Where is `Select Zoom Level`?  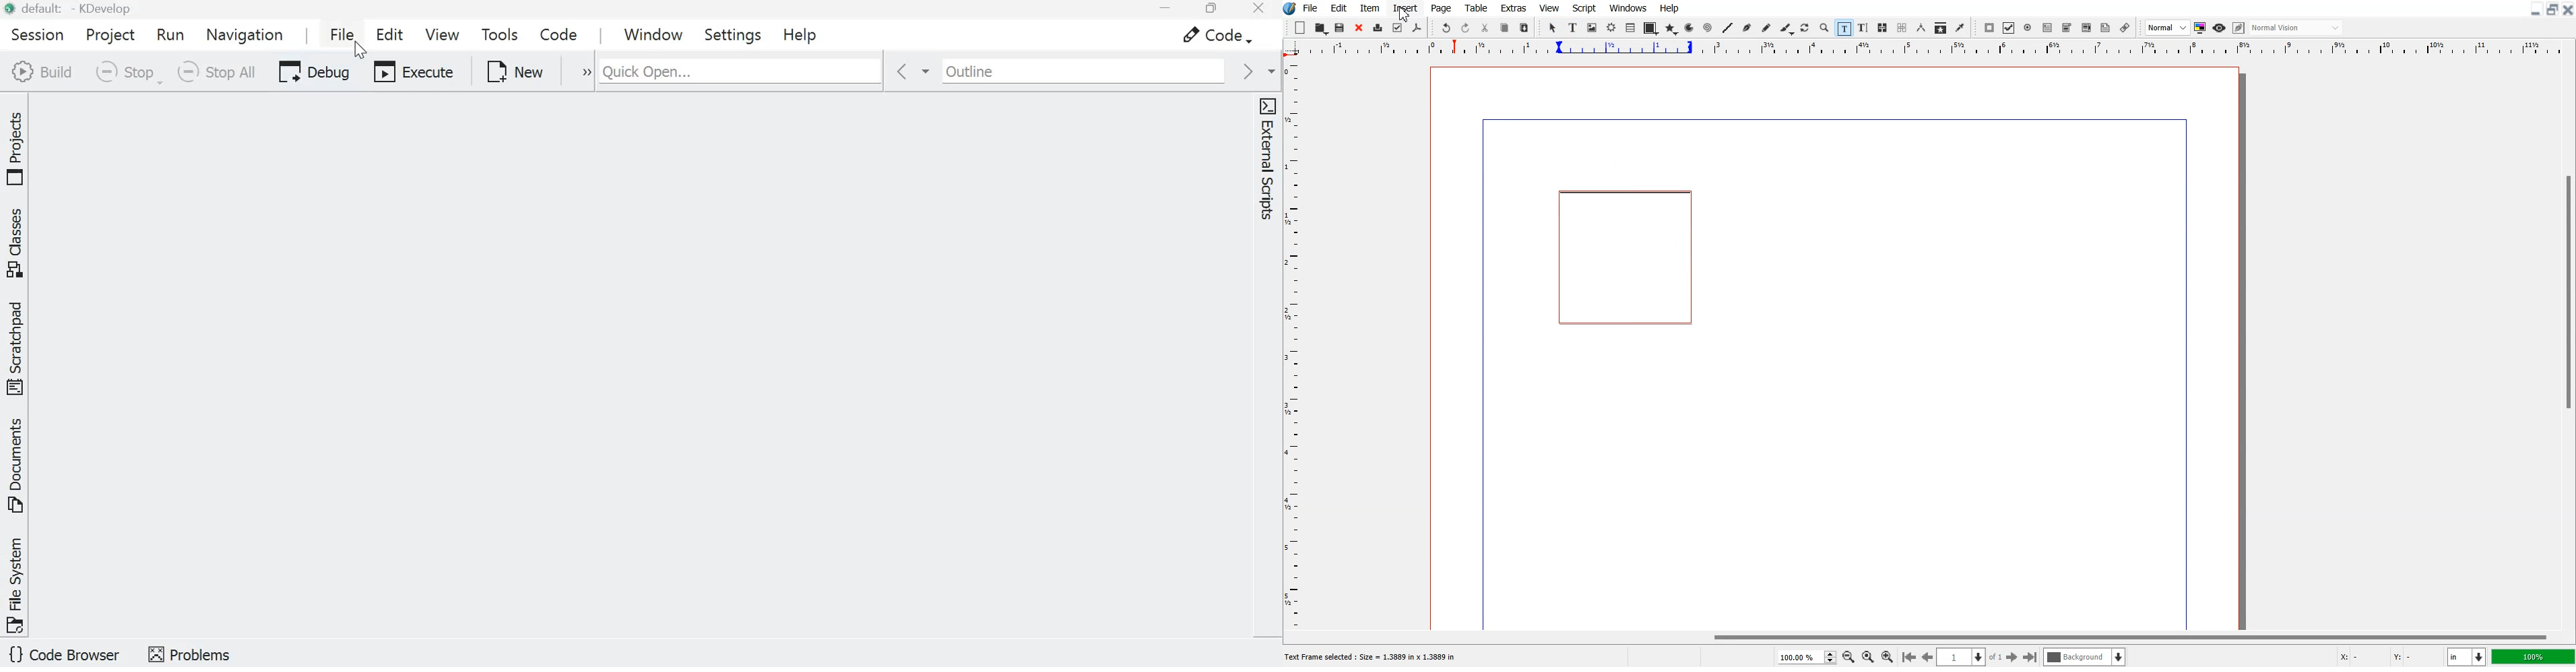 Select Zoom Level is located at coordinates (1808, 657).